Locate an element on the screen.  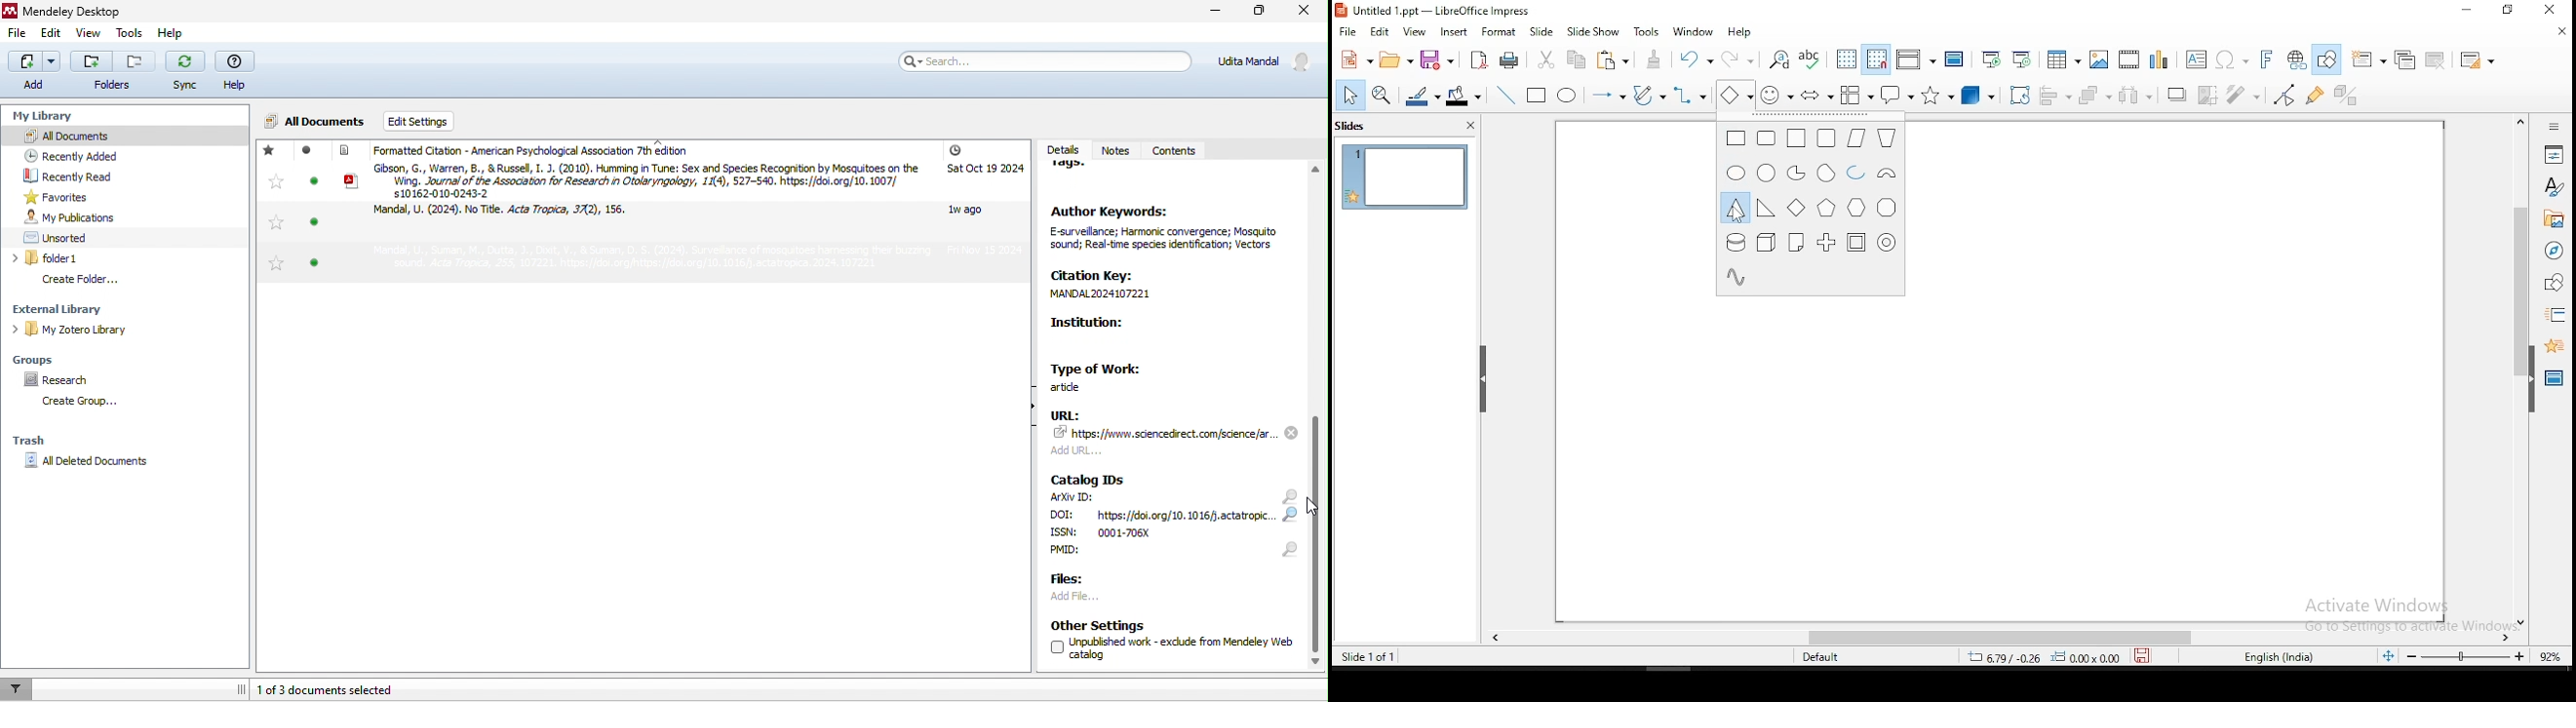
add file is located at coordinates (1097, 603).